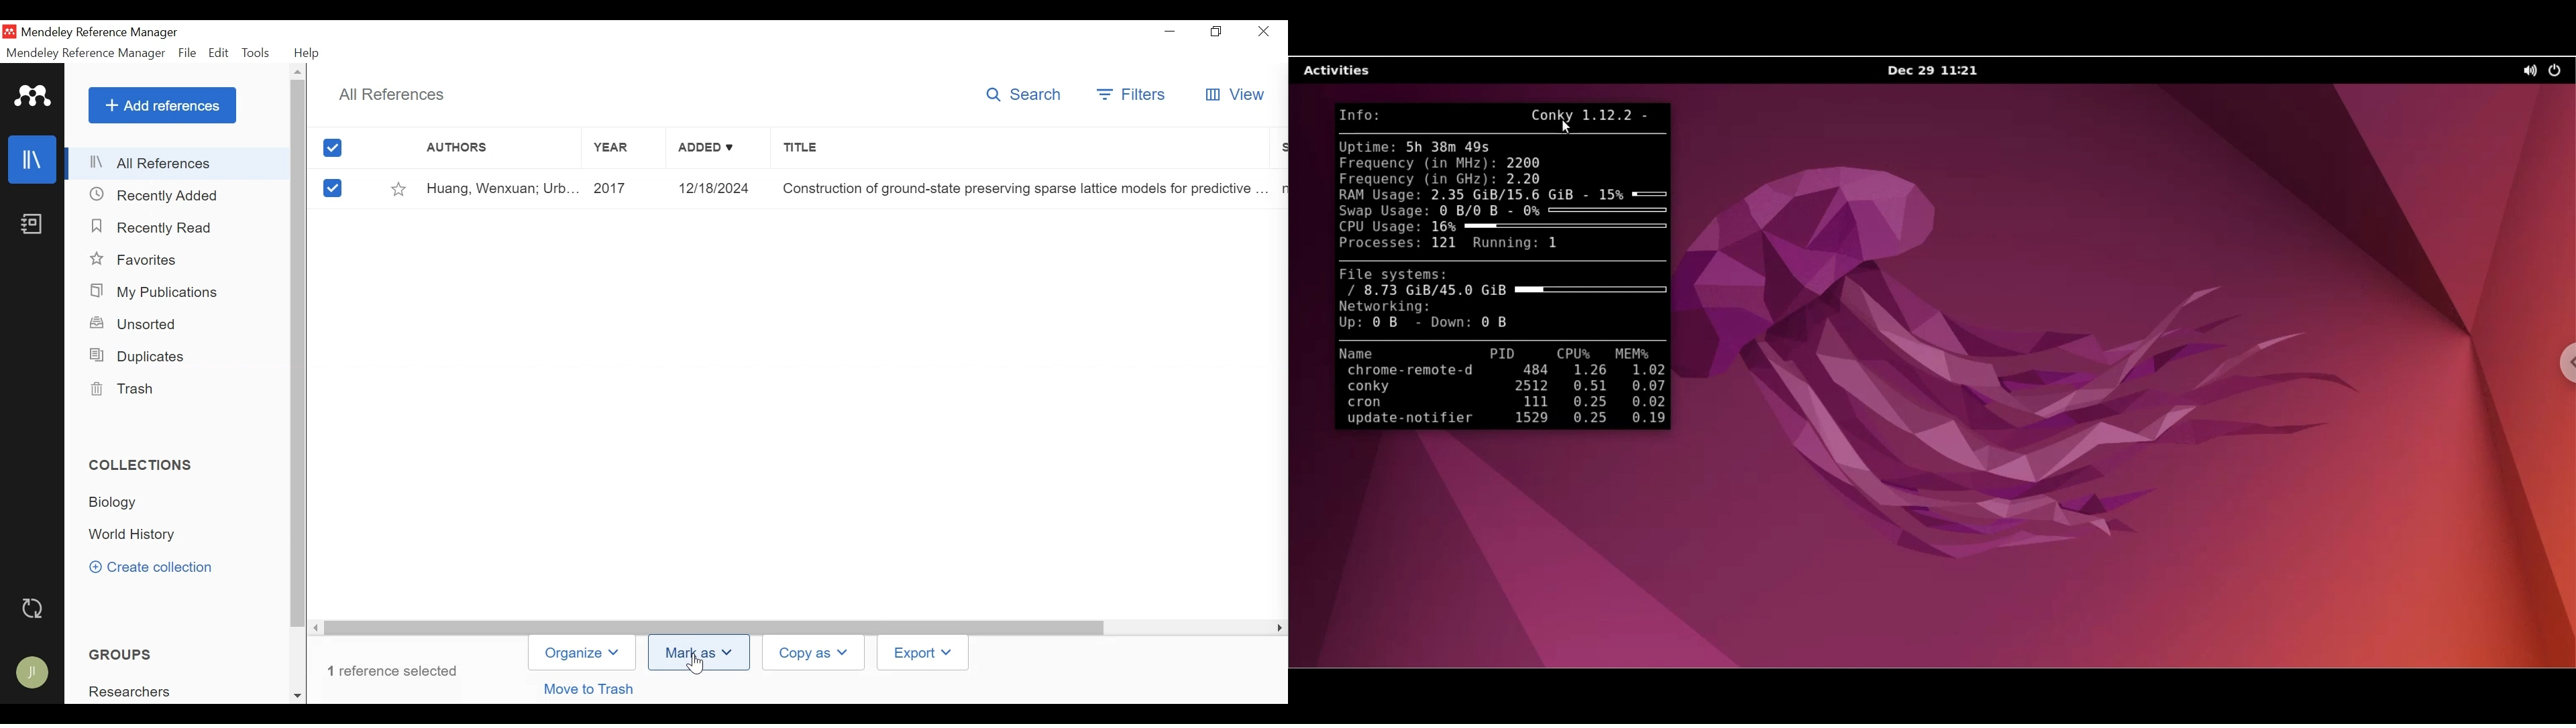  What do you see at coordinates (186, 54) in the screenshot?
I see `File` at bounding box center [186, 54].